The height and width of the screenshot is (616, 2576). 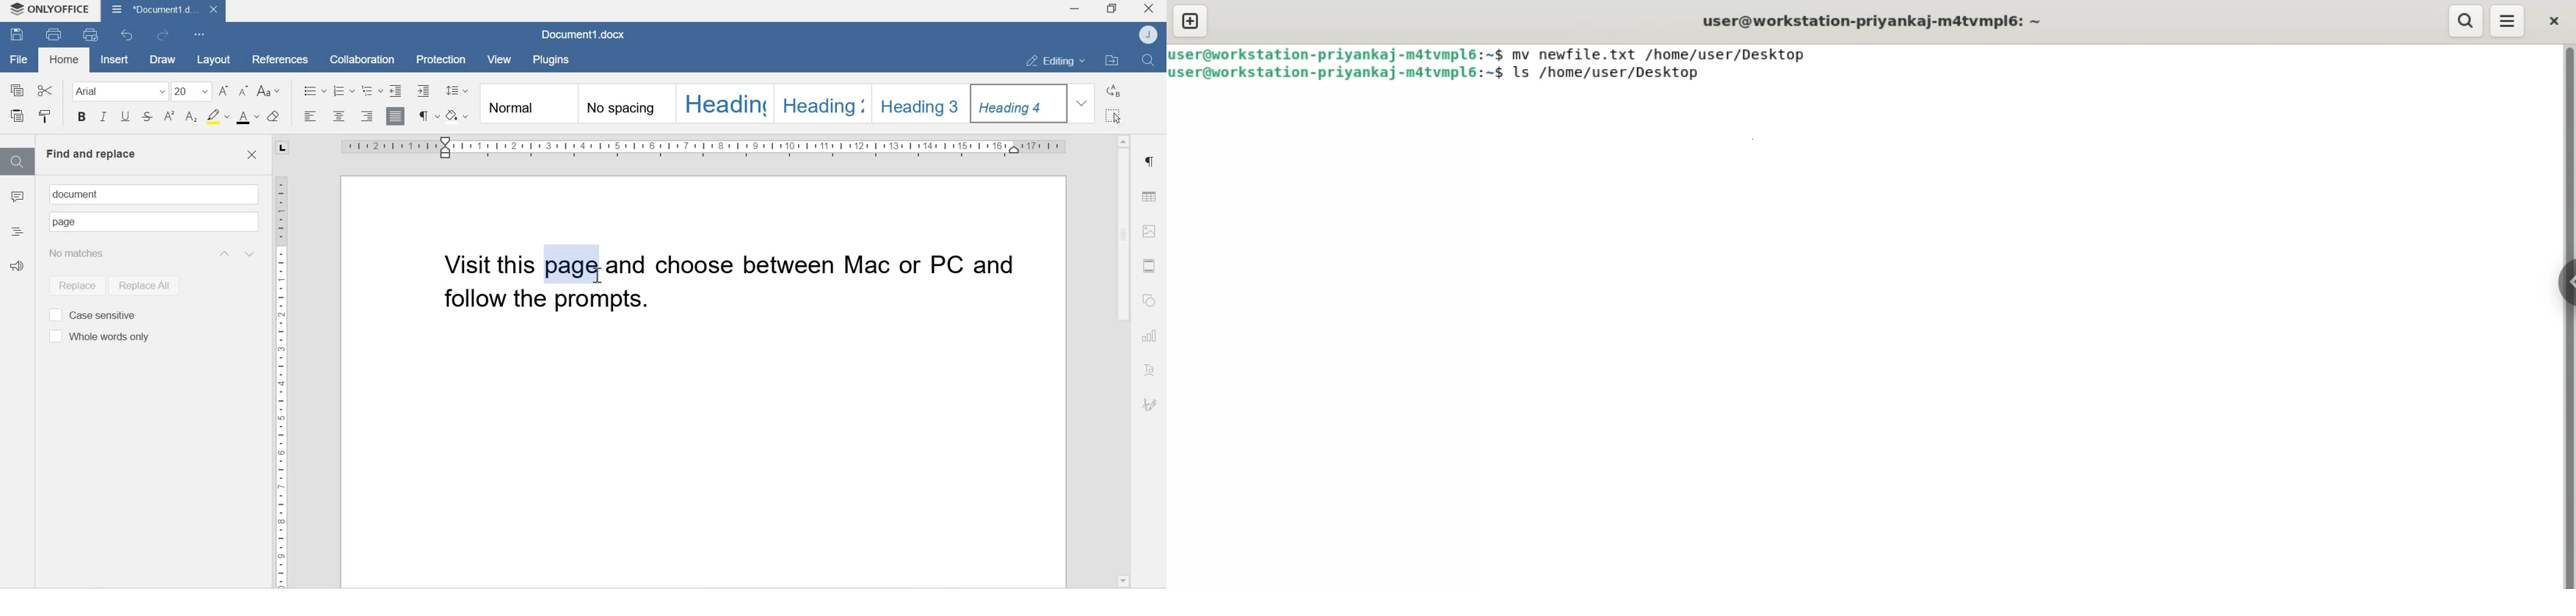 I want to click on Redo, so click(x=166, y=35).